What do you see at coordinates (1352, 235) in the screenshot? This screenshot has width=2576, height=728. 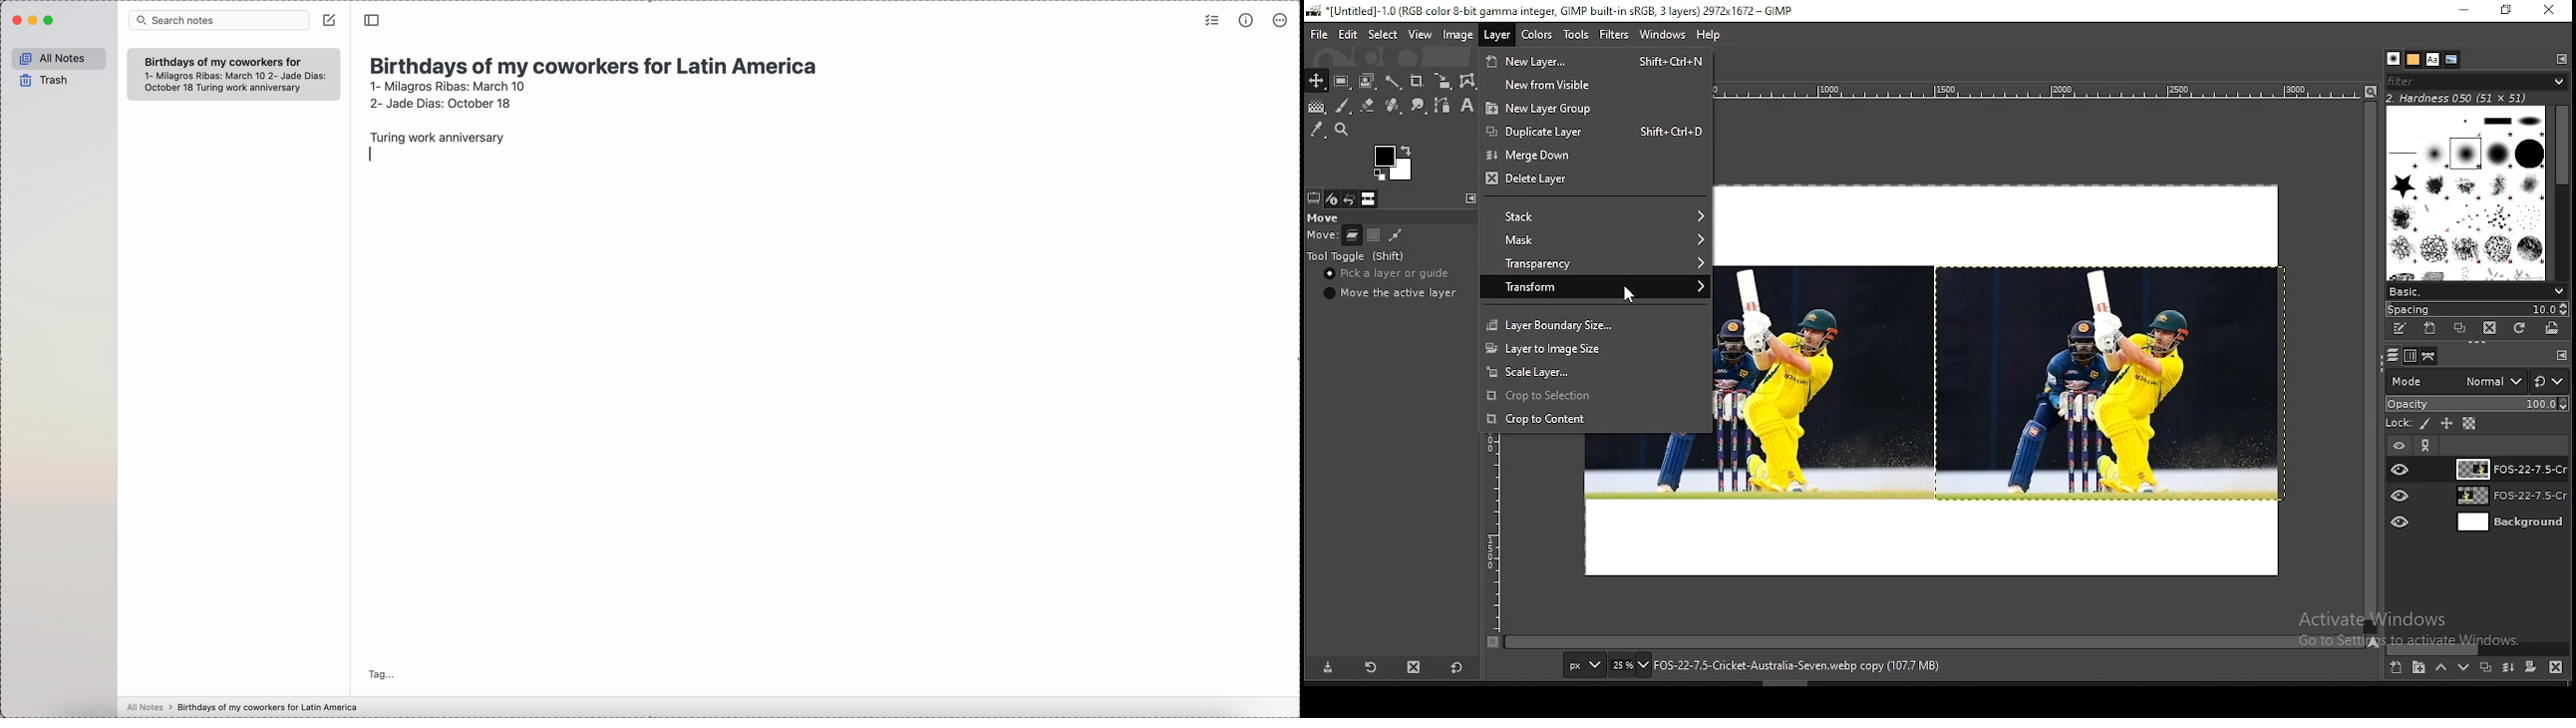 I see `move layer` at bounding box center [1352, 235].